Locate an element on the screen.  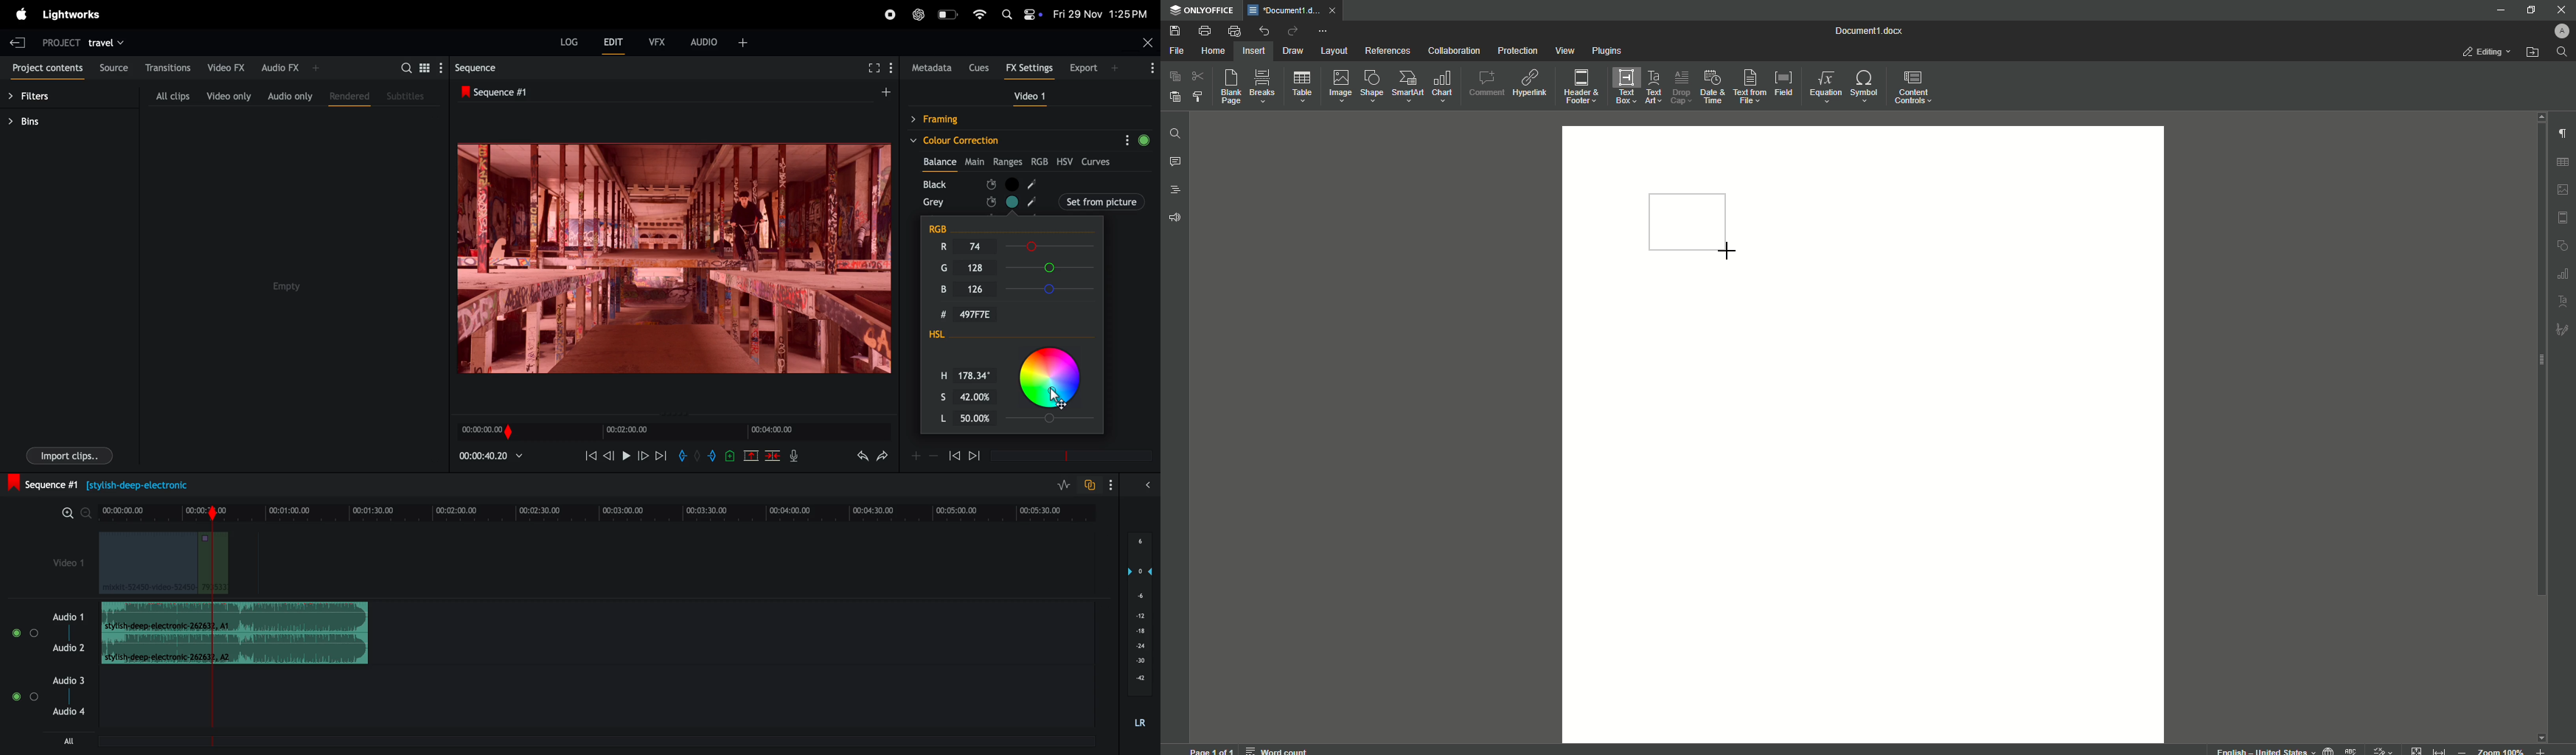
framing  is located at coordinates (983, 119).